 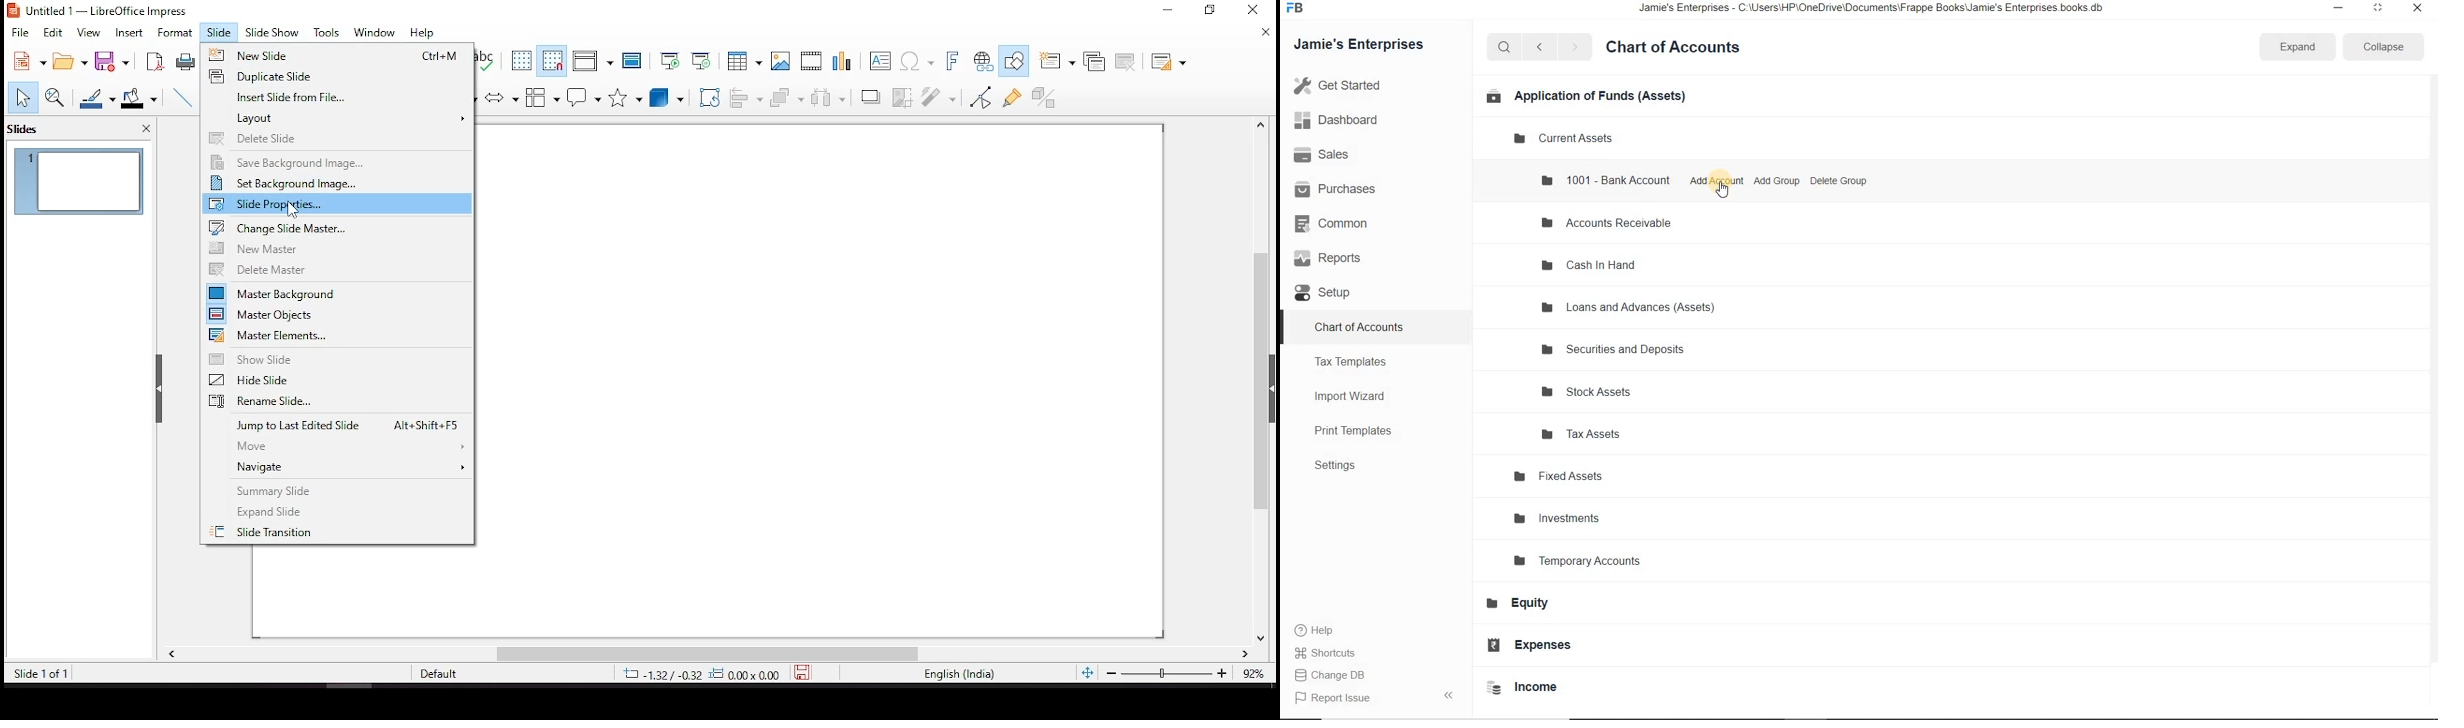 I want to click on Add Account, so click(x=1717, y=181).